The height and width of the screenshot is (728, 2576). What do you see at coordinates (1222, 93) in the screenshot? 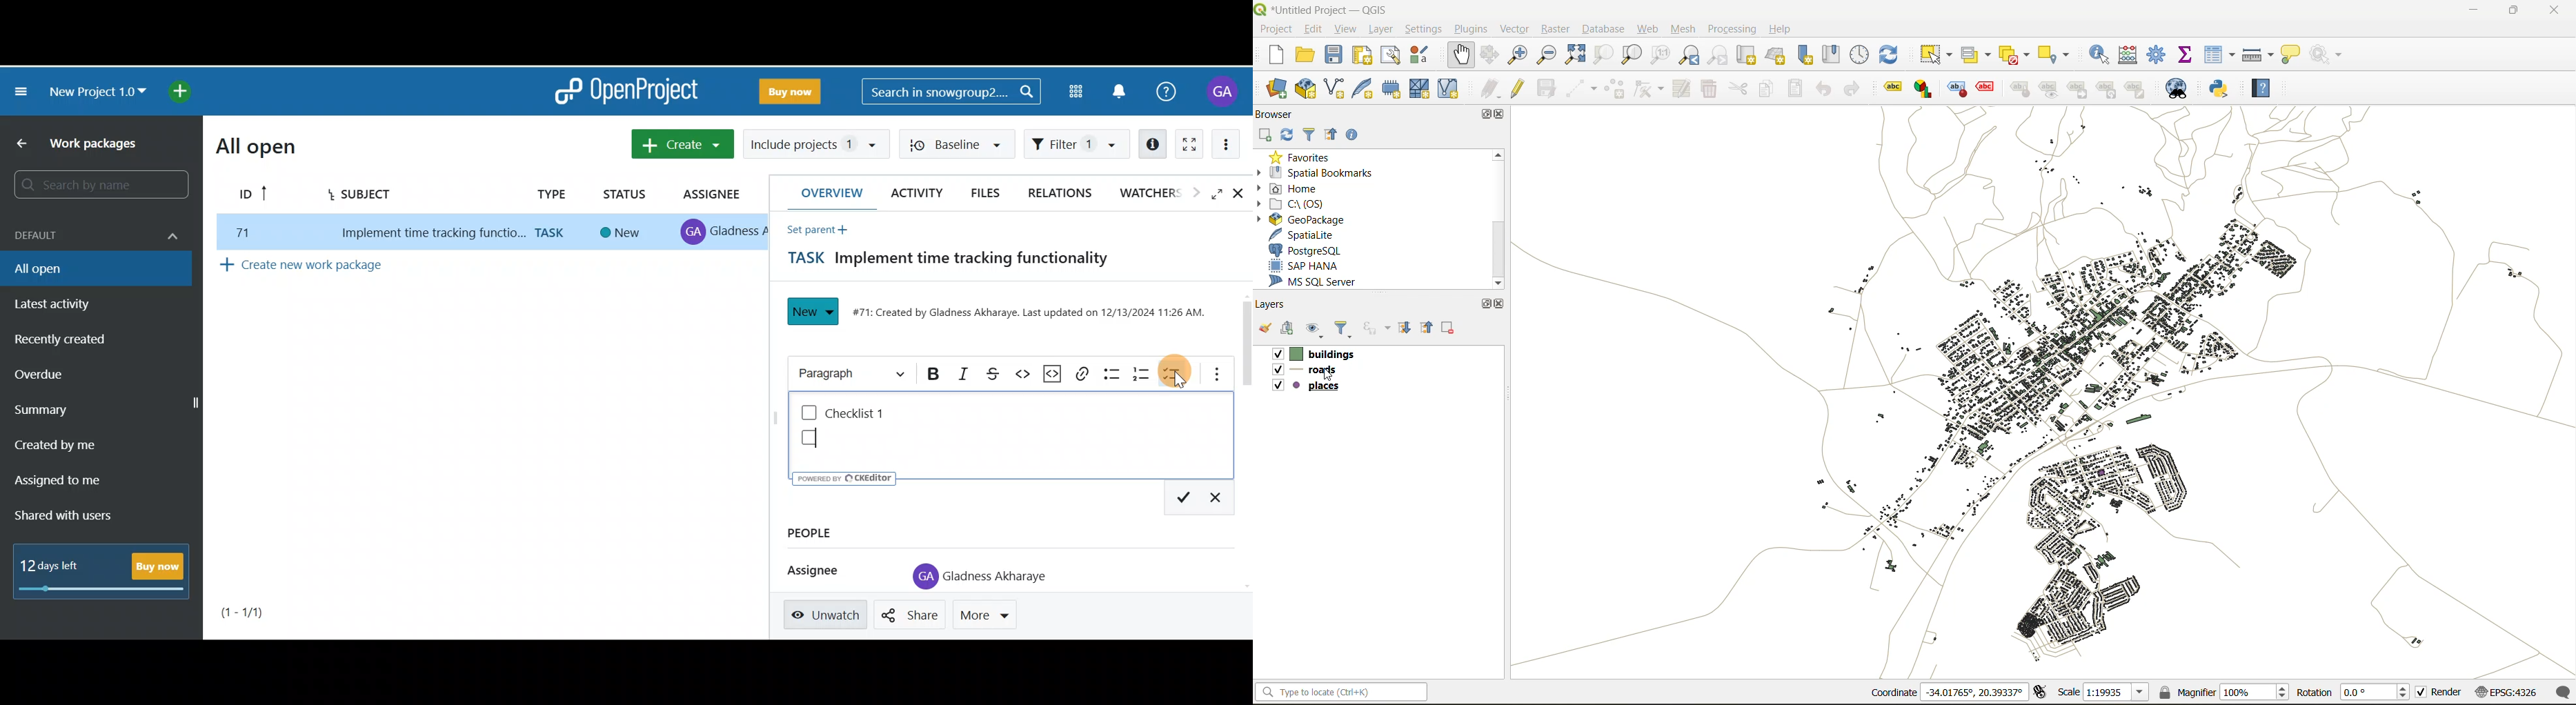
I see `Account name` at bounding box center [1222, 93].